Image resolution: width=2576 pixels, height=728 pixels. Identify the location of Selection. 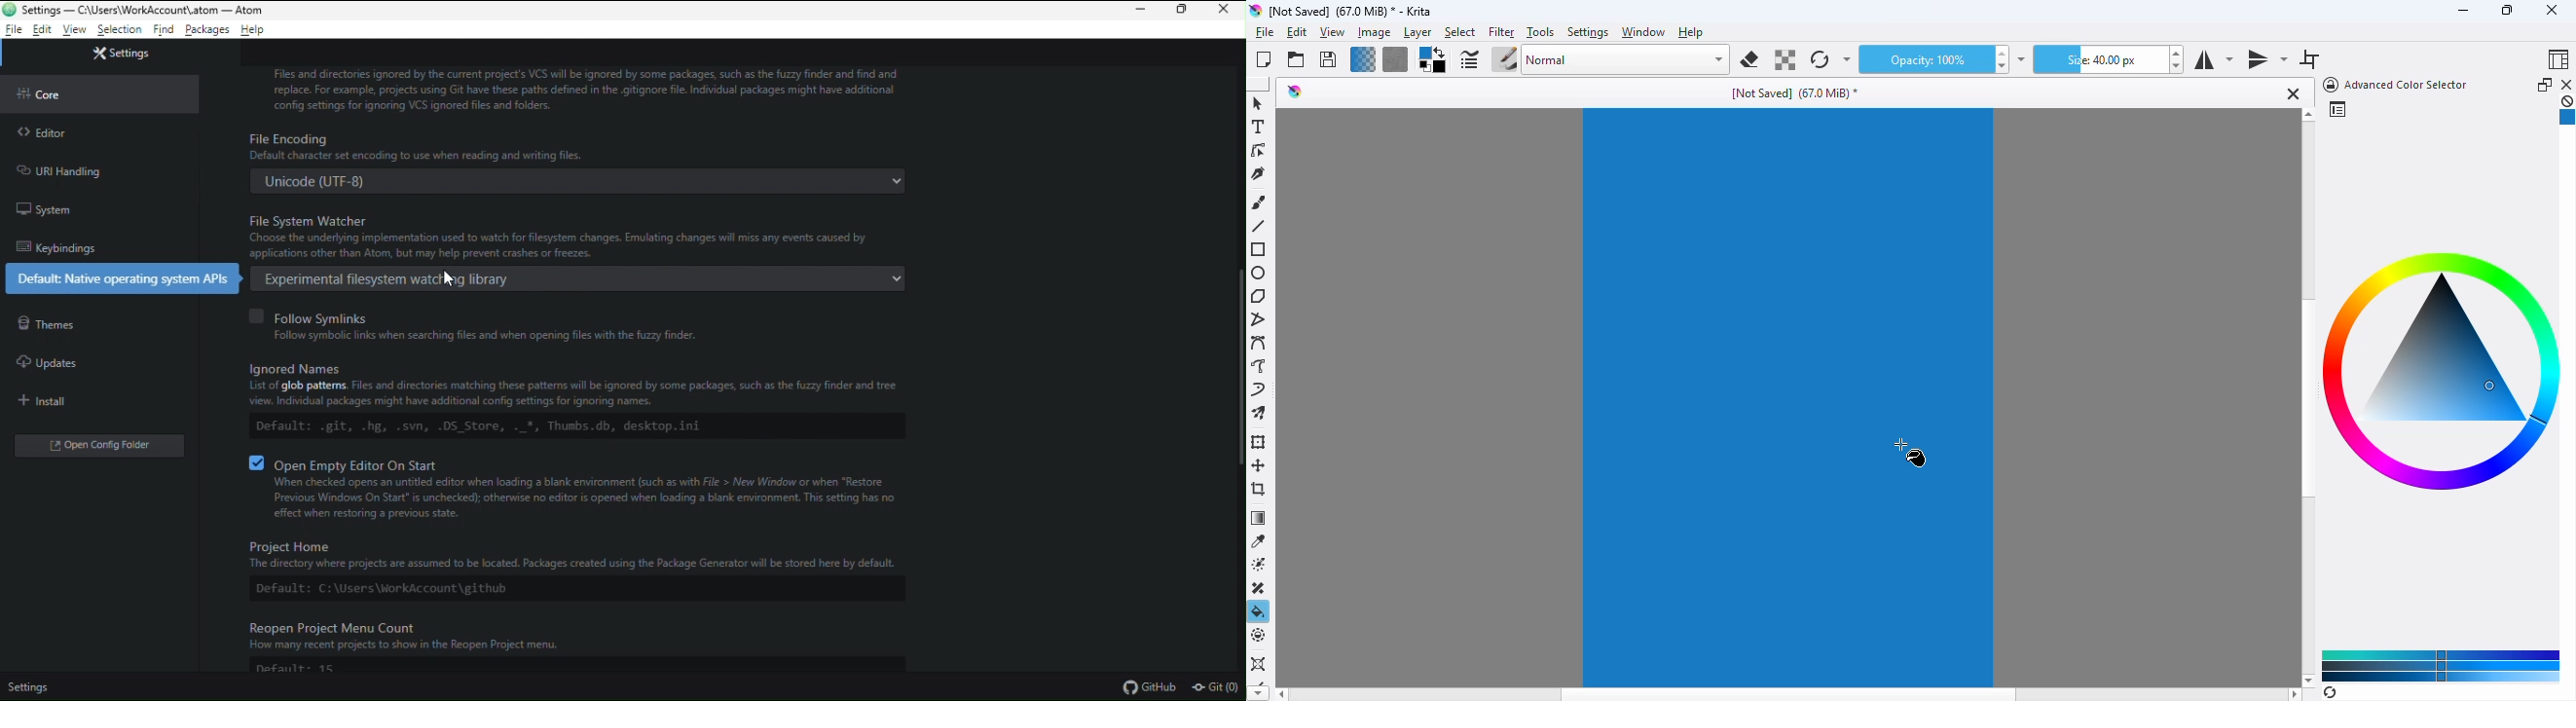
(120, 31).